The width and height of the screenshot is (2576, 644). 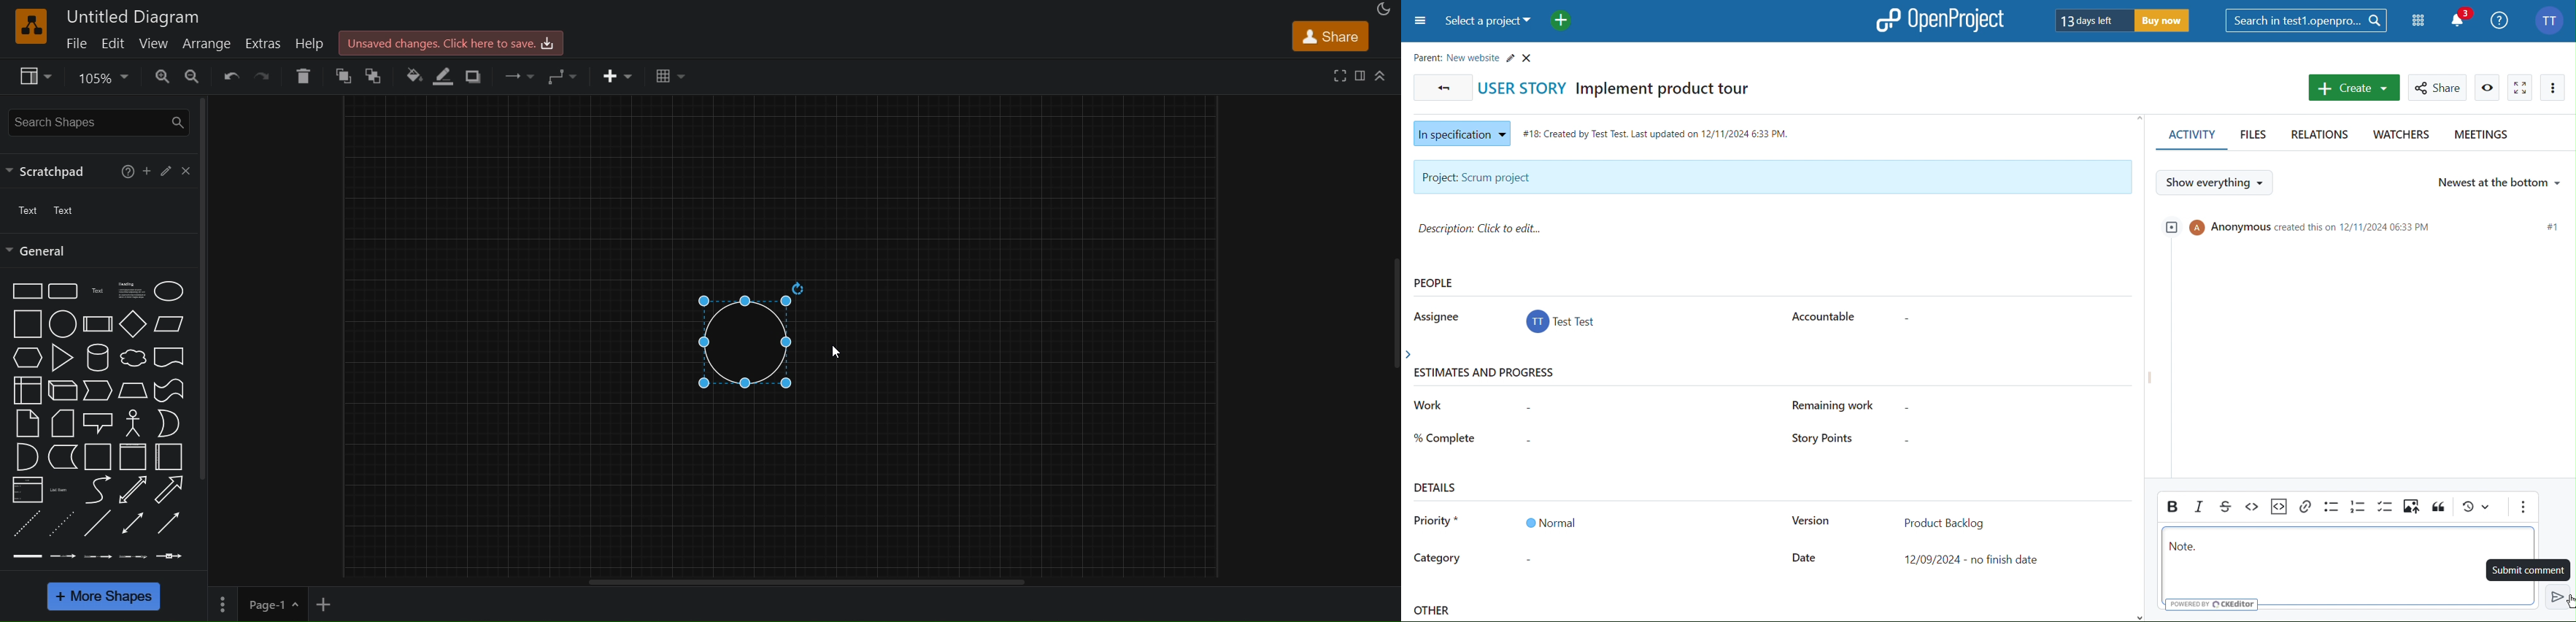 I want to click on Other, so click(x=1434, y=612).